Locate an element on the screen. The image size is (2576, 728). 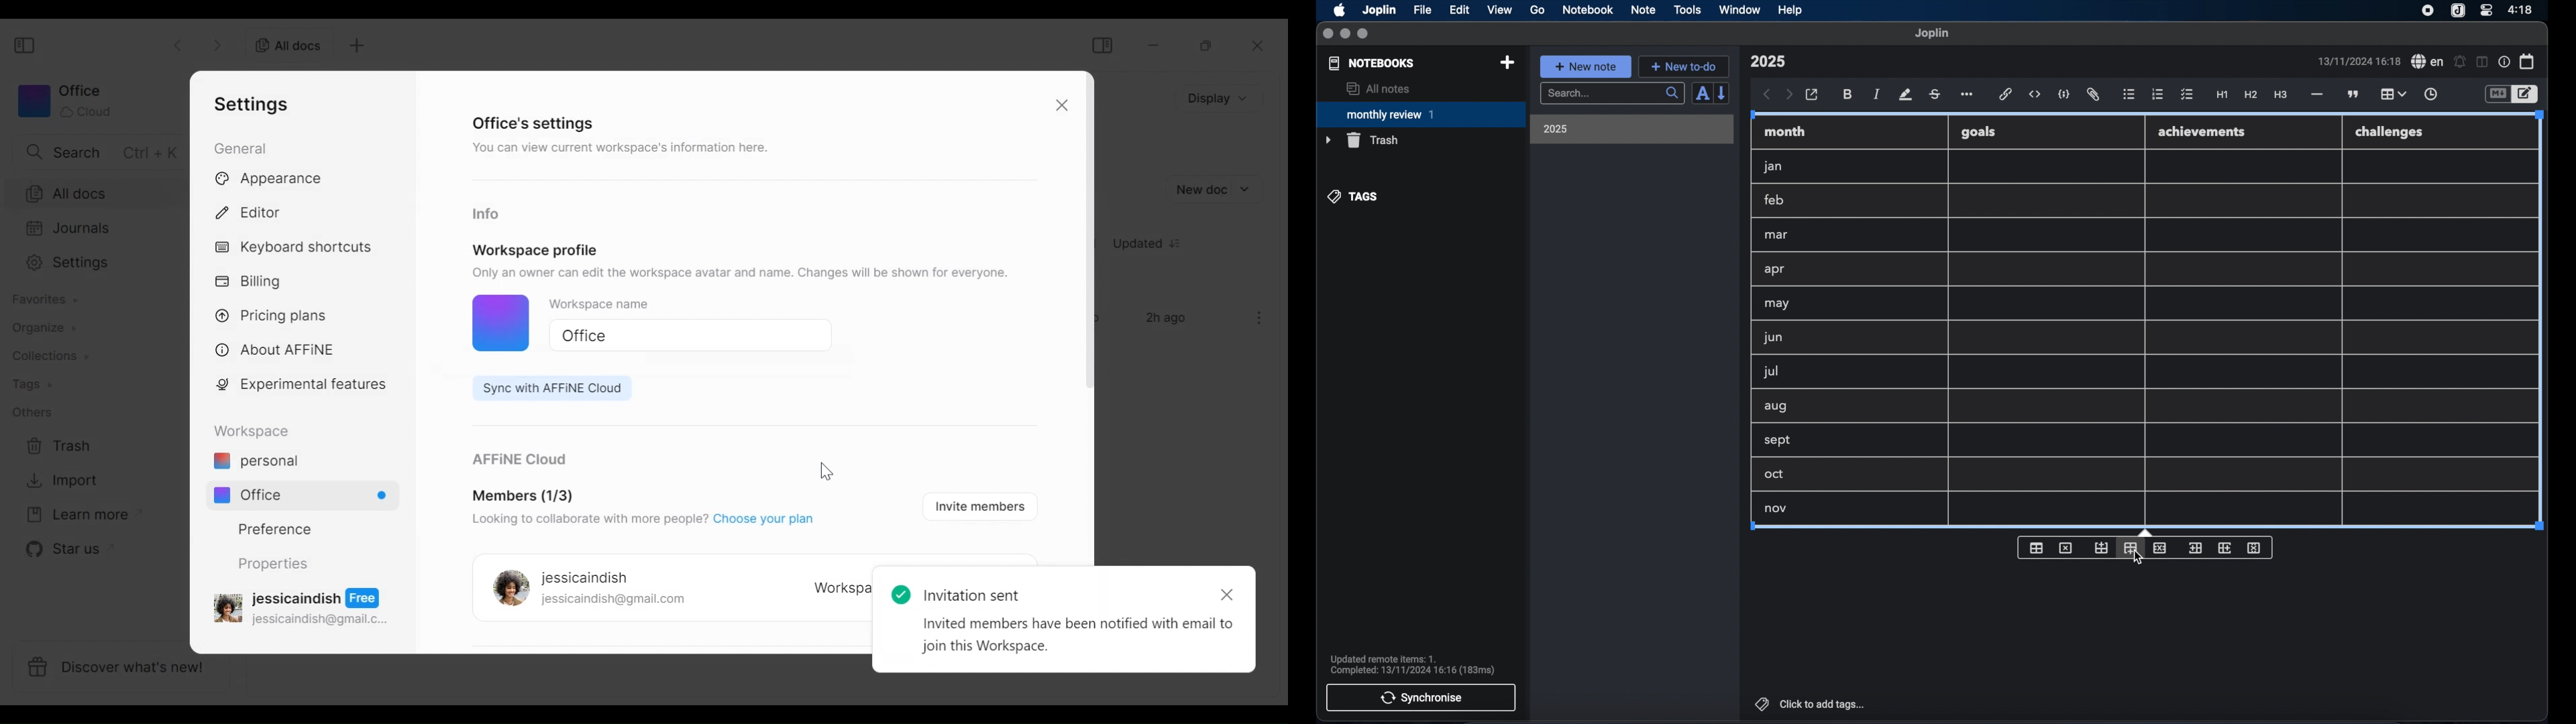
Invite members is located at coordinates (977, 505).